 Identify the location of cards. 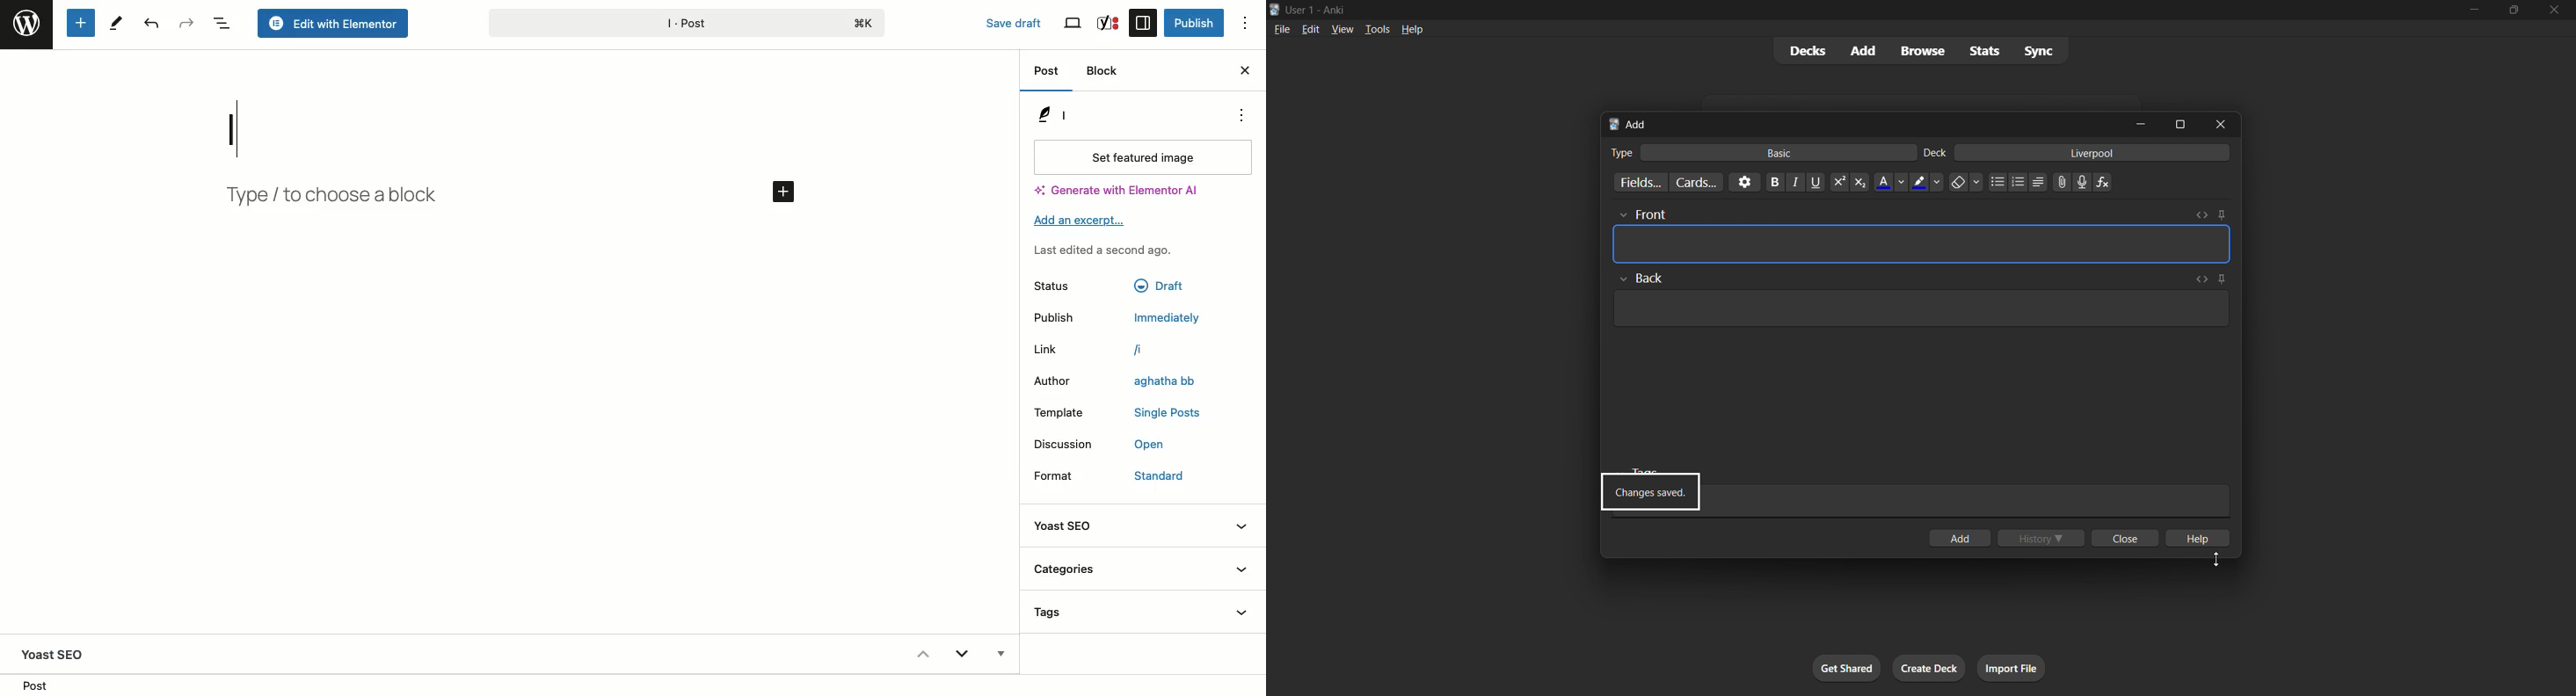
(1694, 182).